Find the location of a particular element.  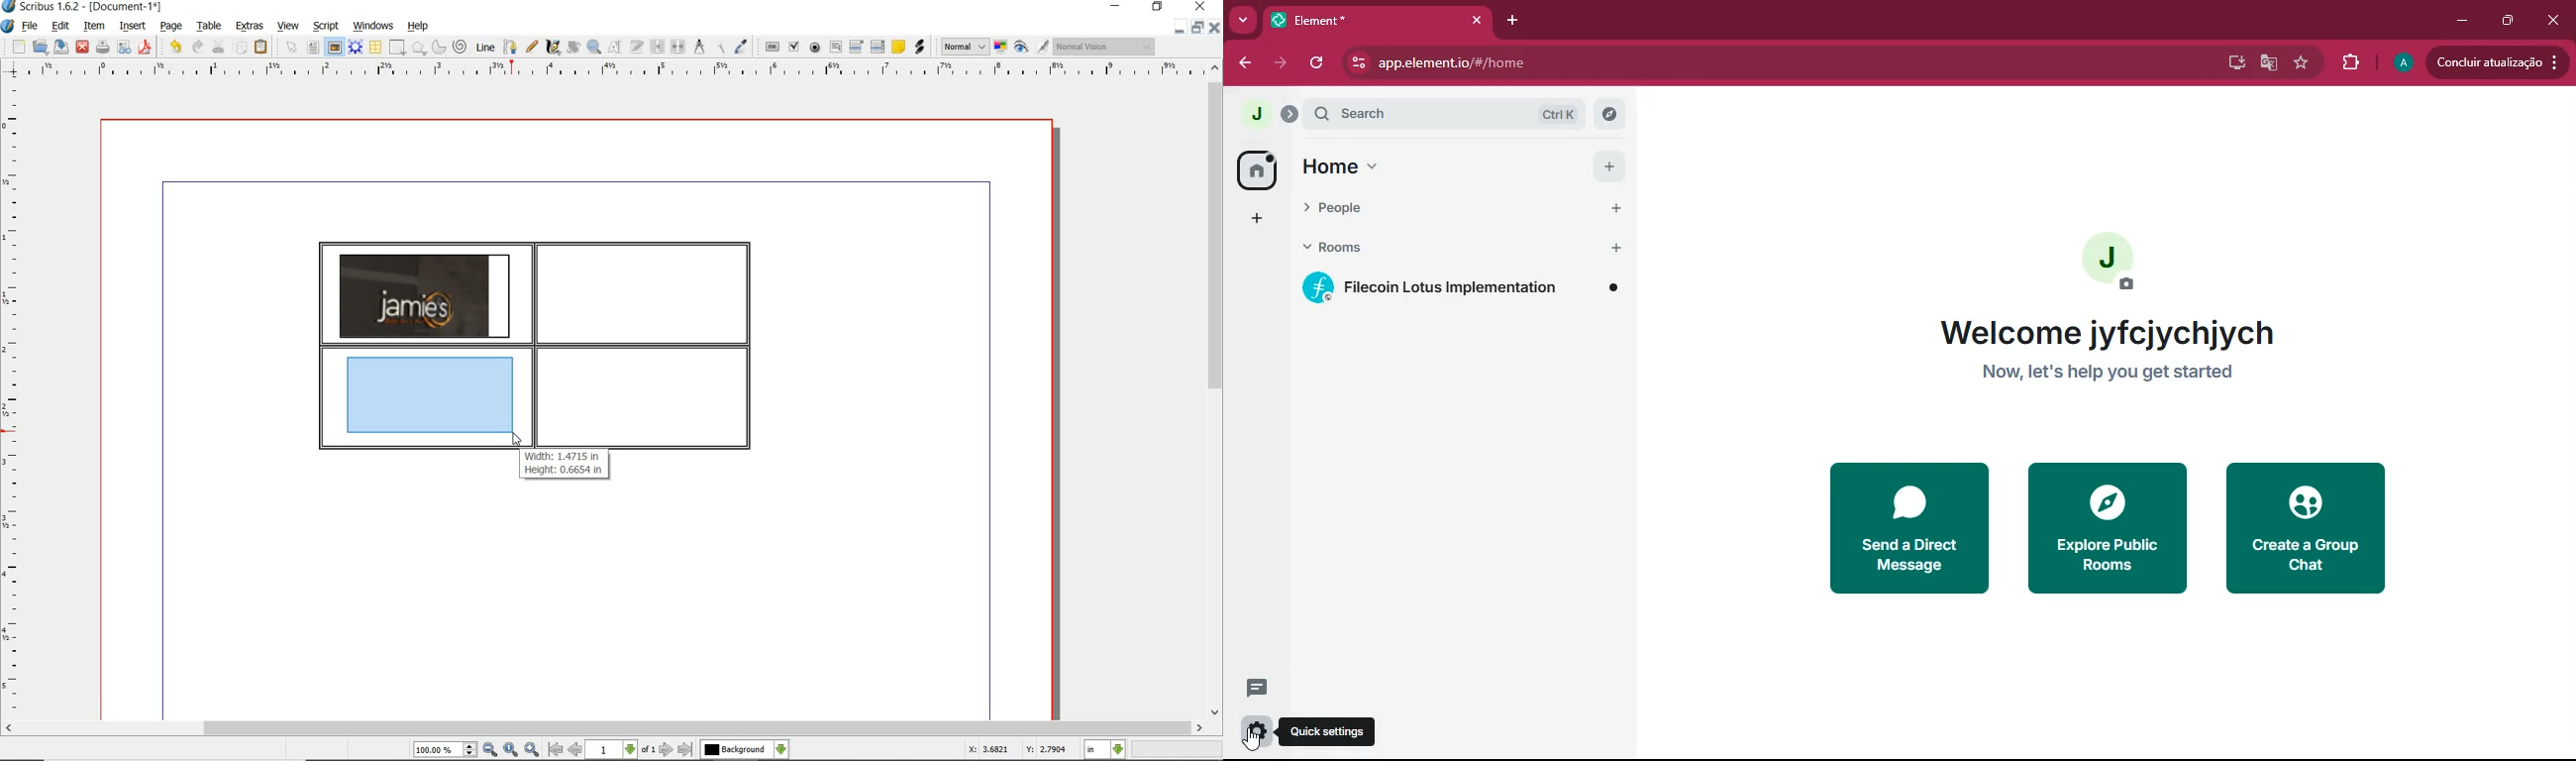

start chat is located at coordinates (1615, 210).